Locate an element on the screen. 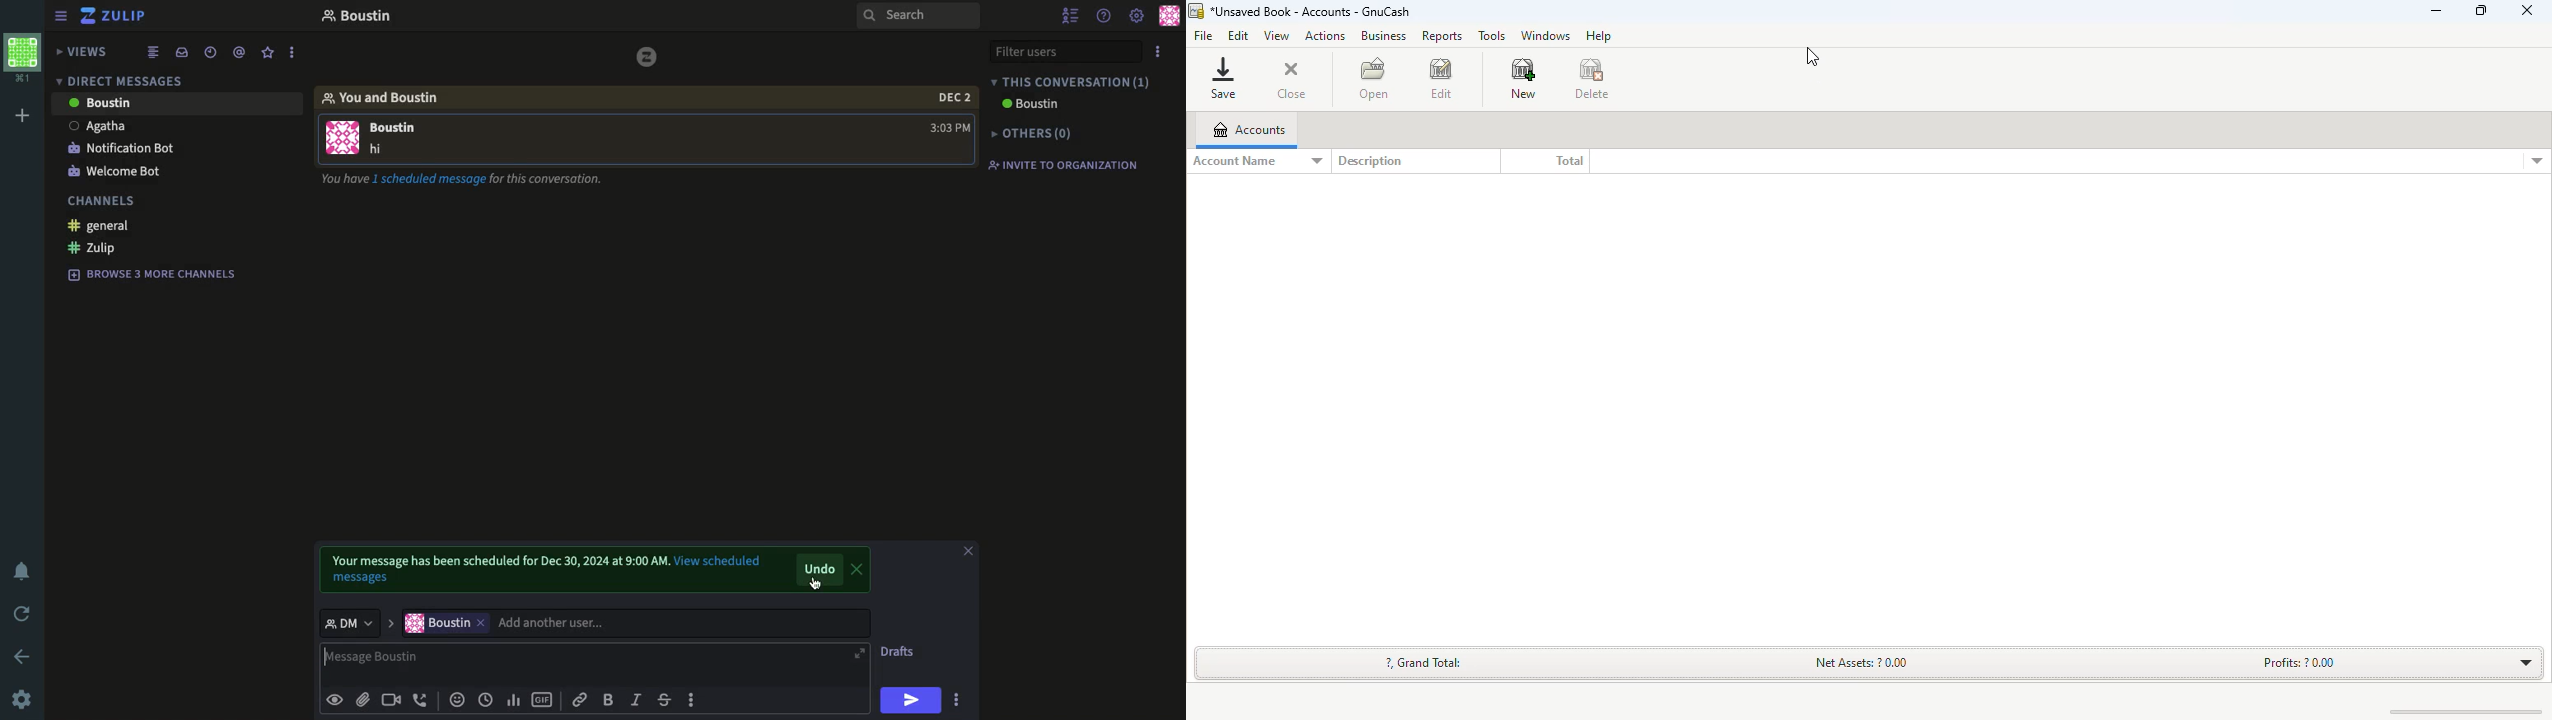 The image size is (2576, 728). chart is located at coordinates (513, 699).